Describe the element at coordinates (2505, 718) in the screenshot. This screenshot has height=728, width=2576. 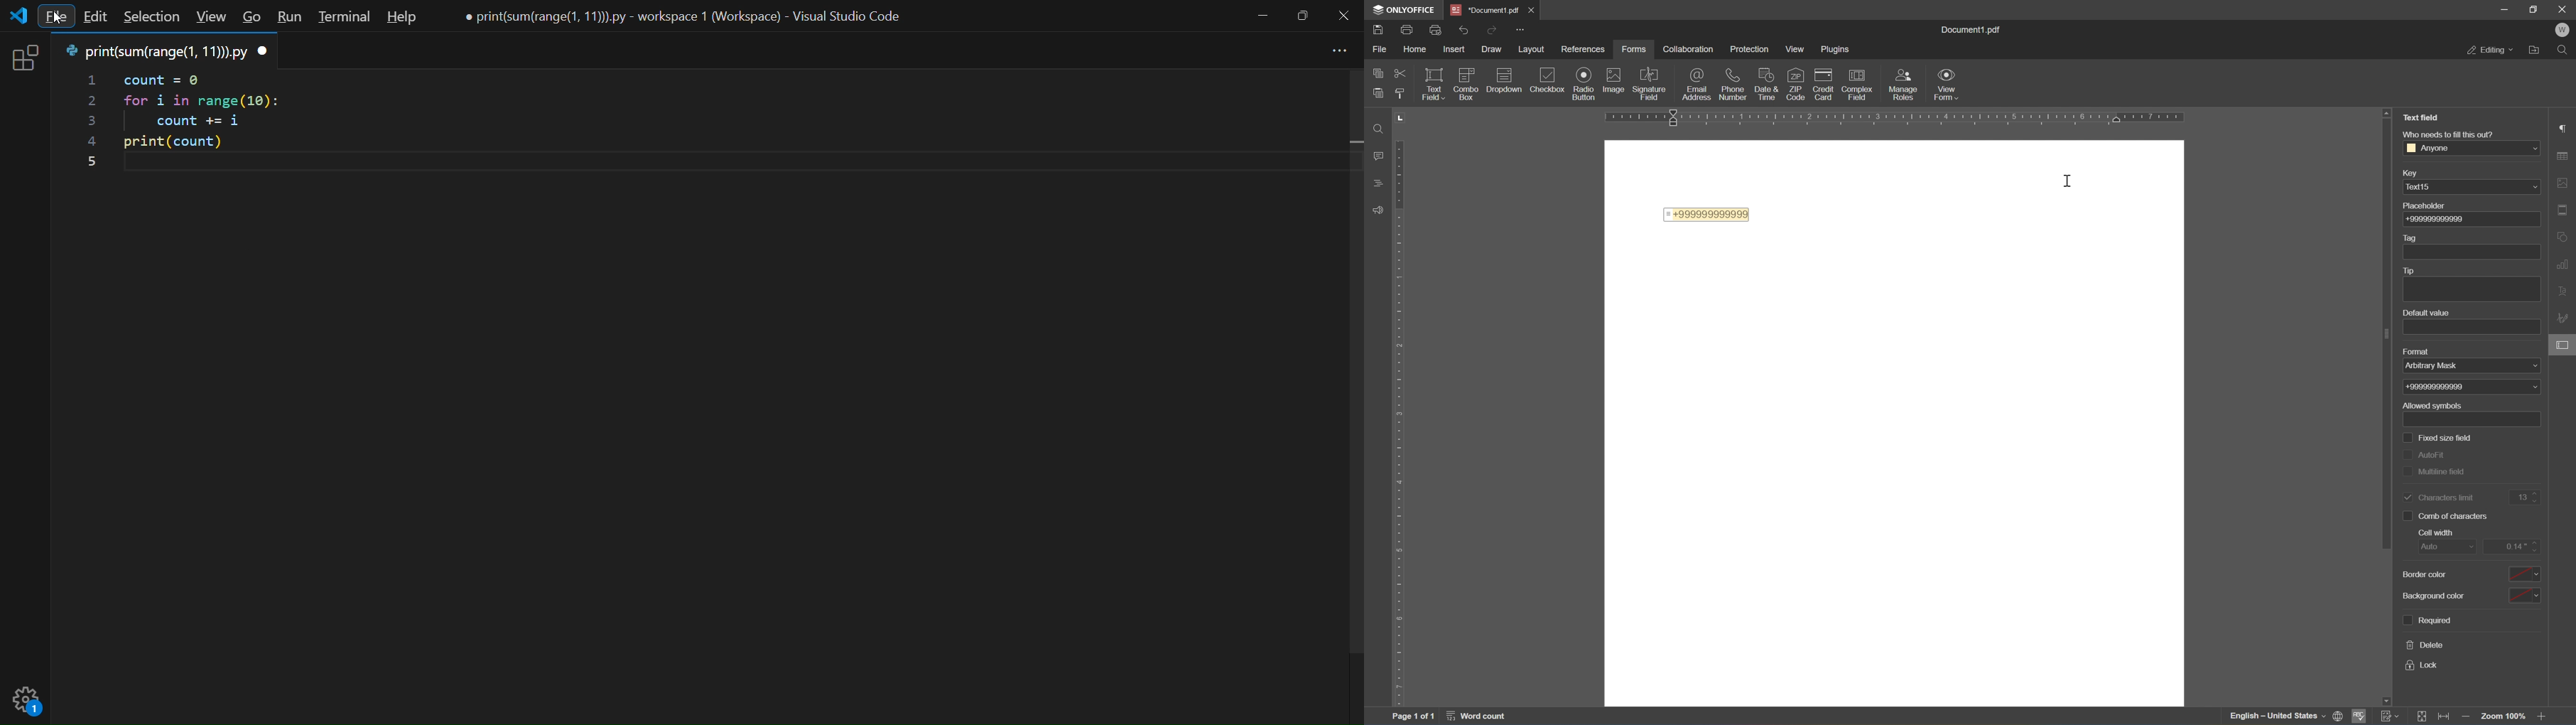
I see `zoom 100%` at that location.